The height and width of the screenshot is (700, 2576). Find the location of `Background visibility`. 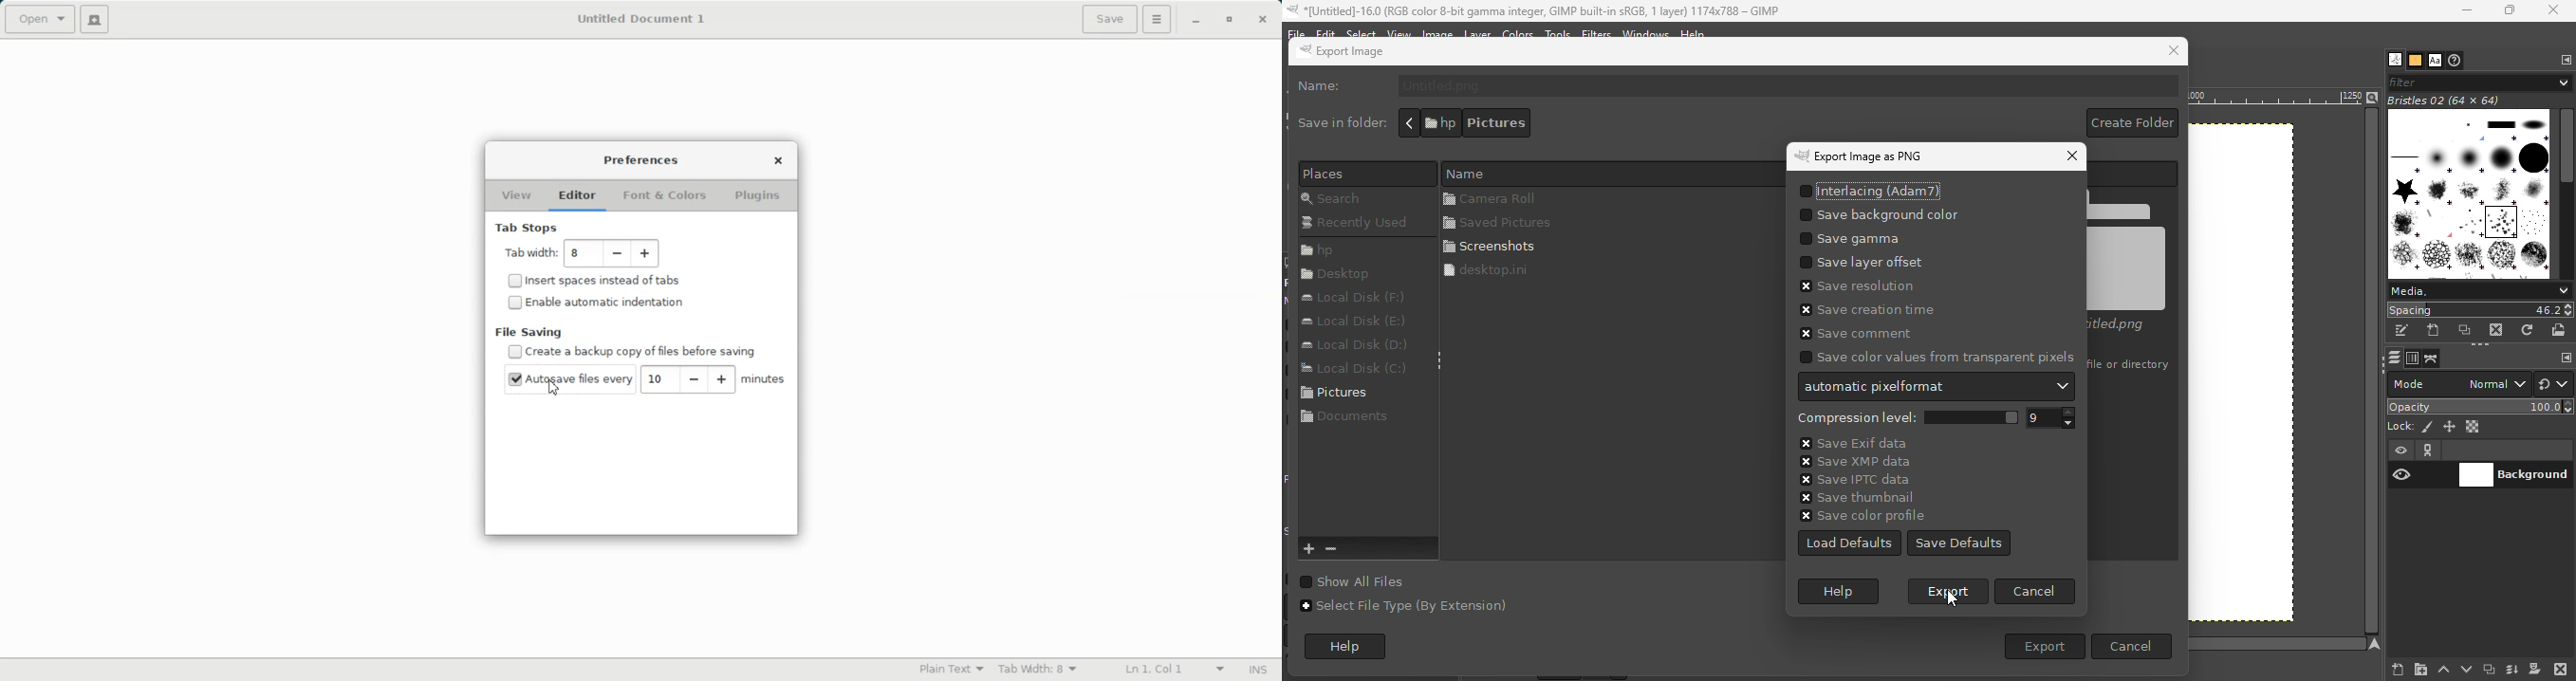

Background visibility is located at coordinates (2515, 476).